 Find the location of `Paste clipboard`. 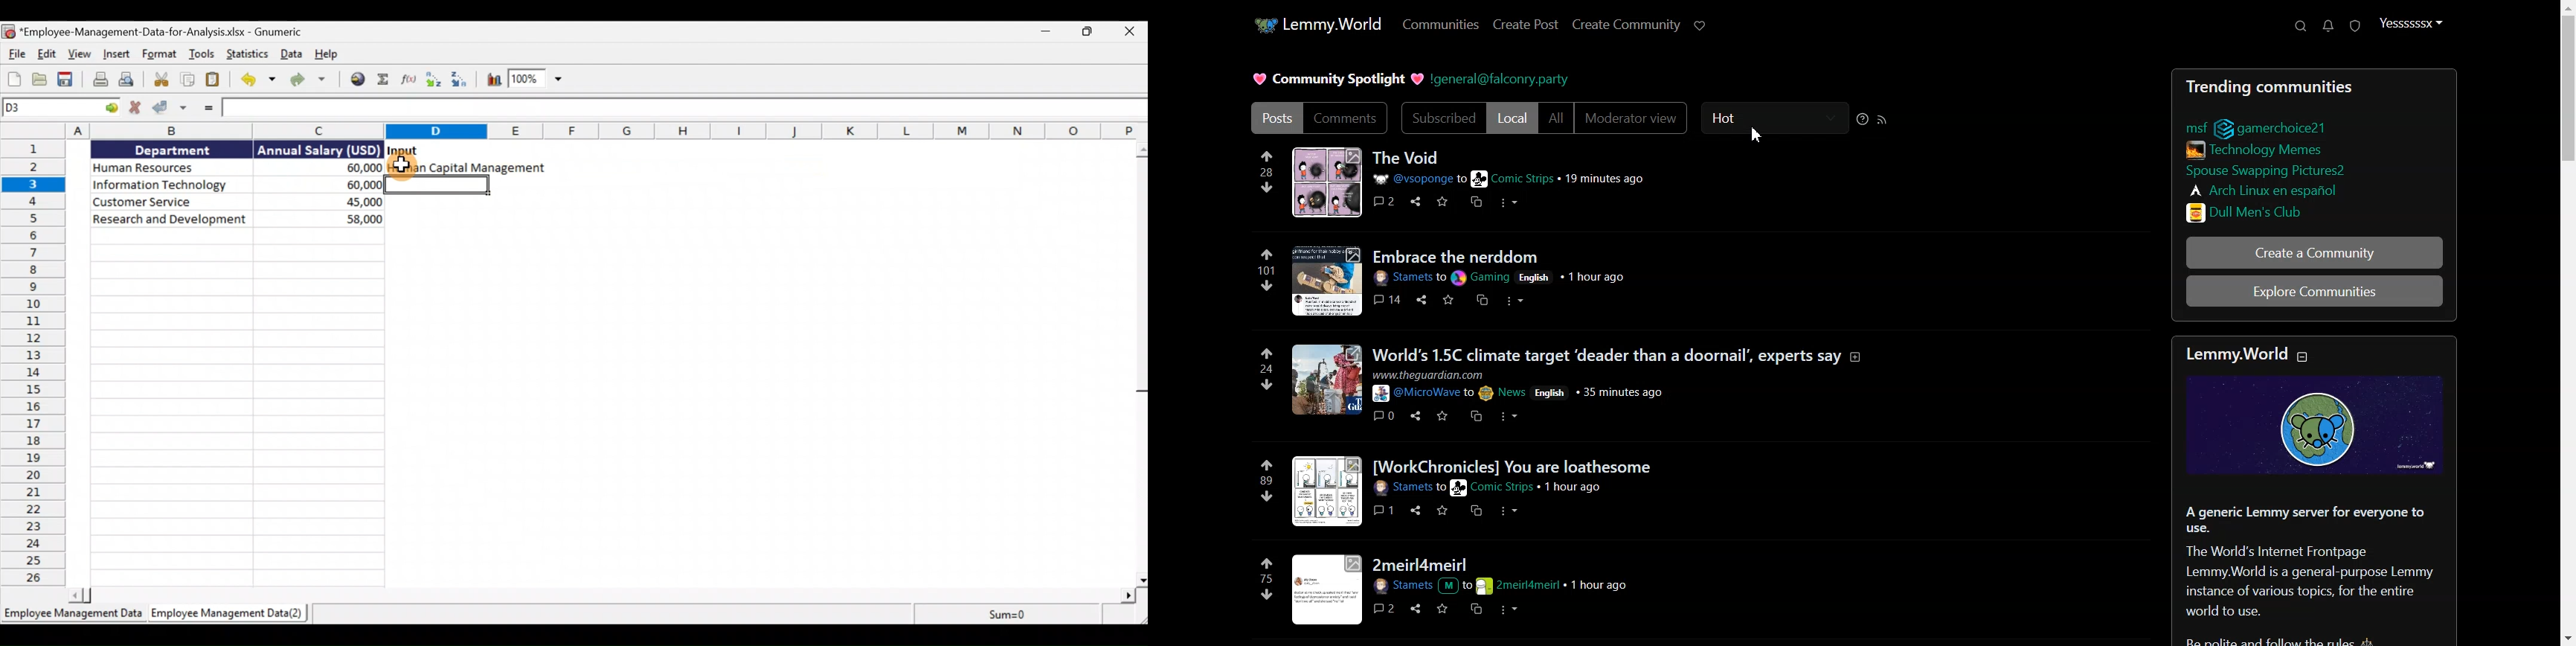

Paste clipboard is located at coordinates (213, 80).